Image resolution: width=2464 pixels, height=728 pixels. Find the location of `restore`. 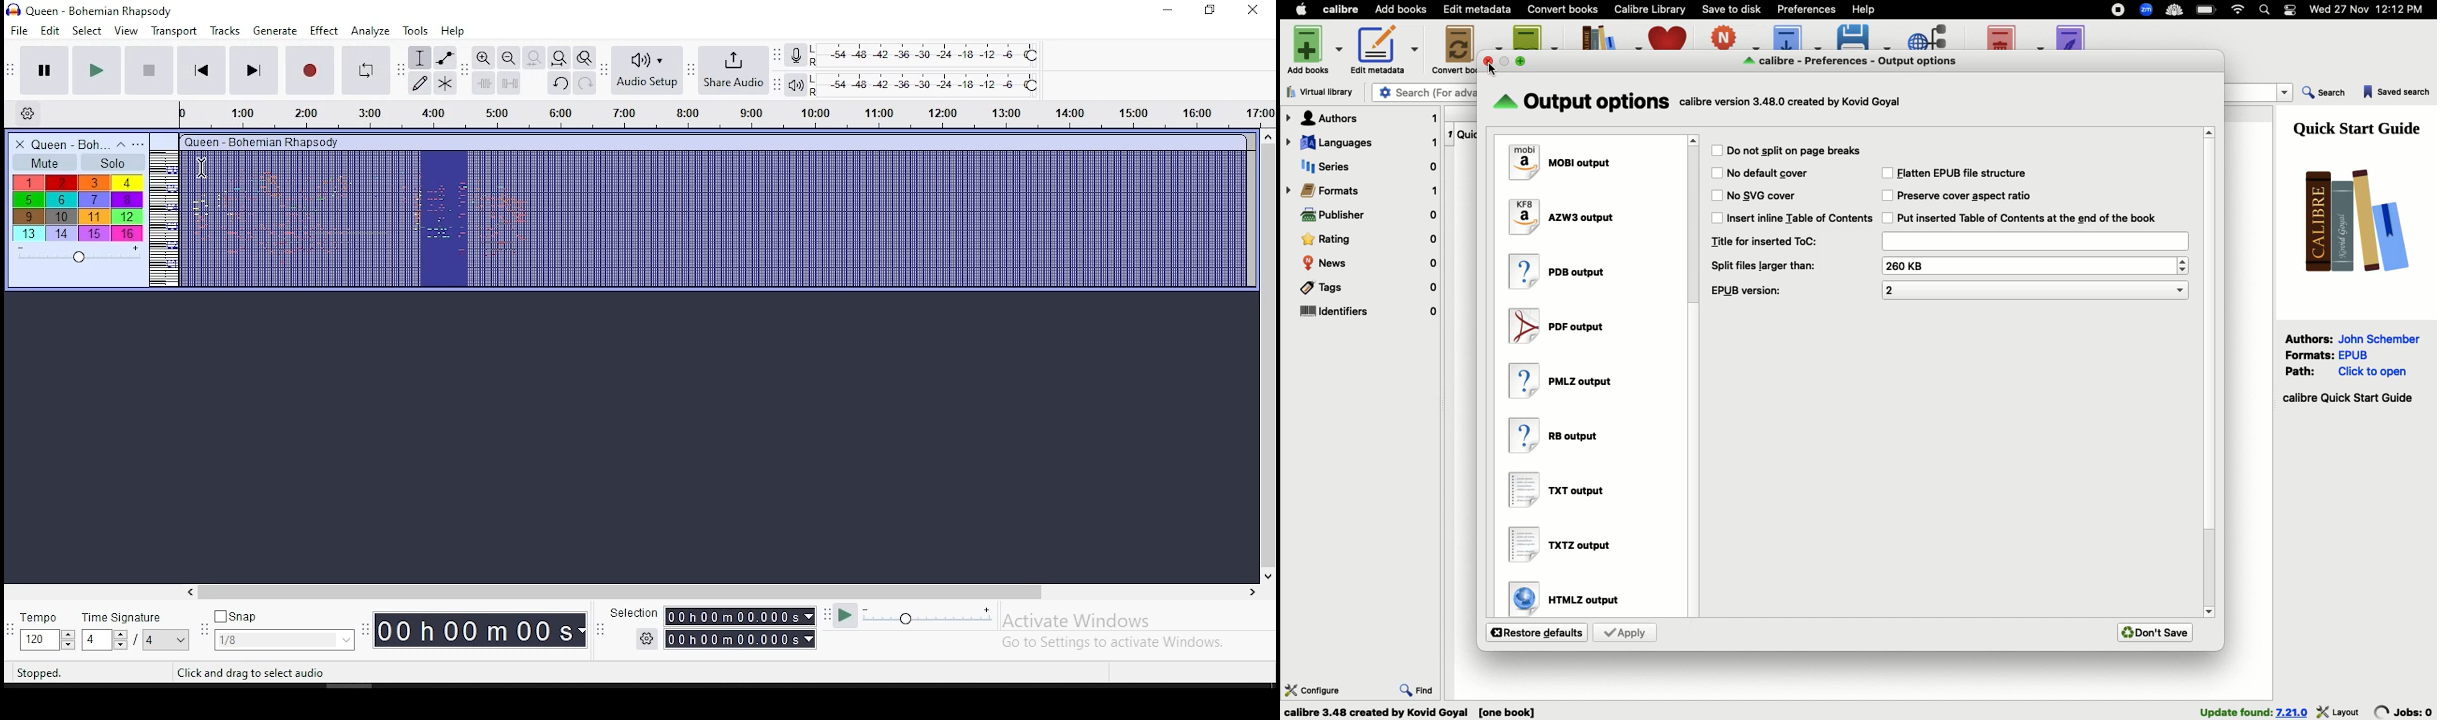

restore is located at coordinates (1212, 9).